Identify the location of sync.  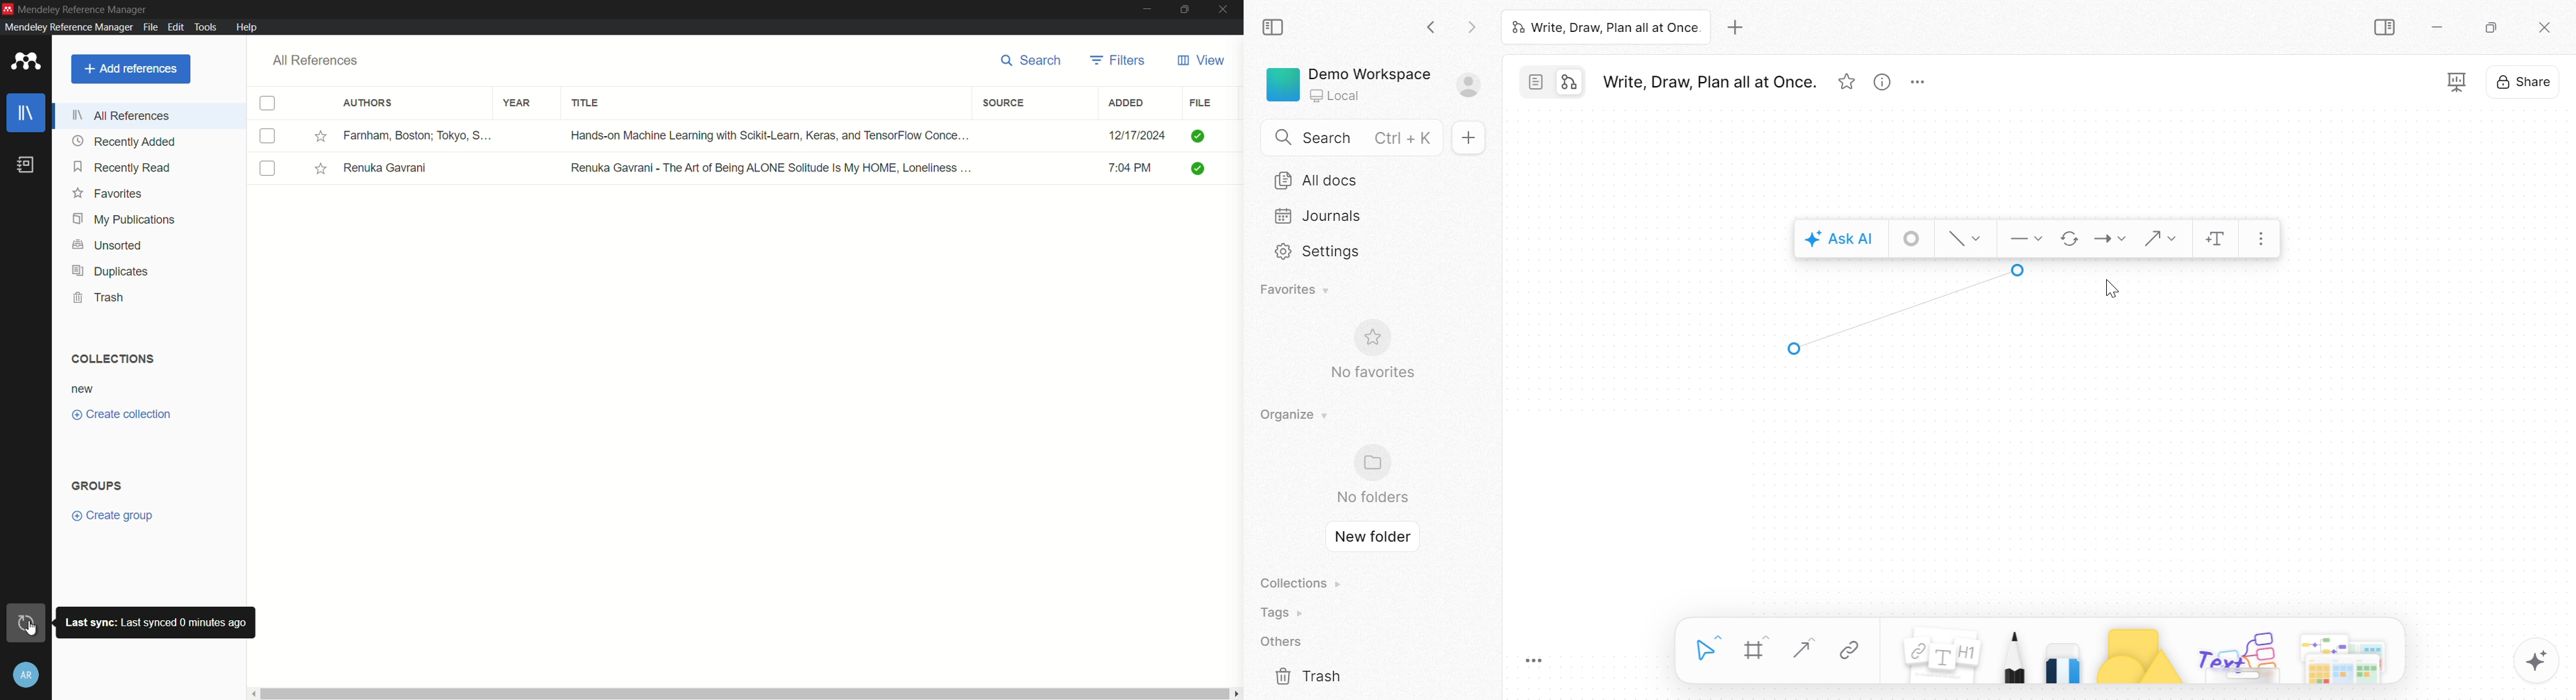
(30, 624).